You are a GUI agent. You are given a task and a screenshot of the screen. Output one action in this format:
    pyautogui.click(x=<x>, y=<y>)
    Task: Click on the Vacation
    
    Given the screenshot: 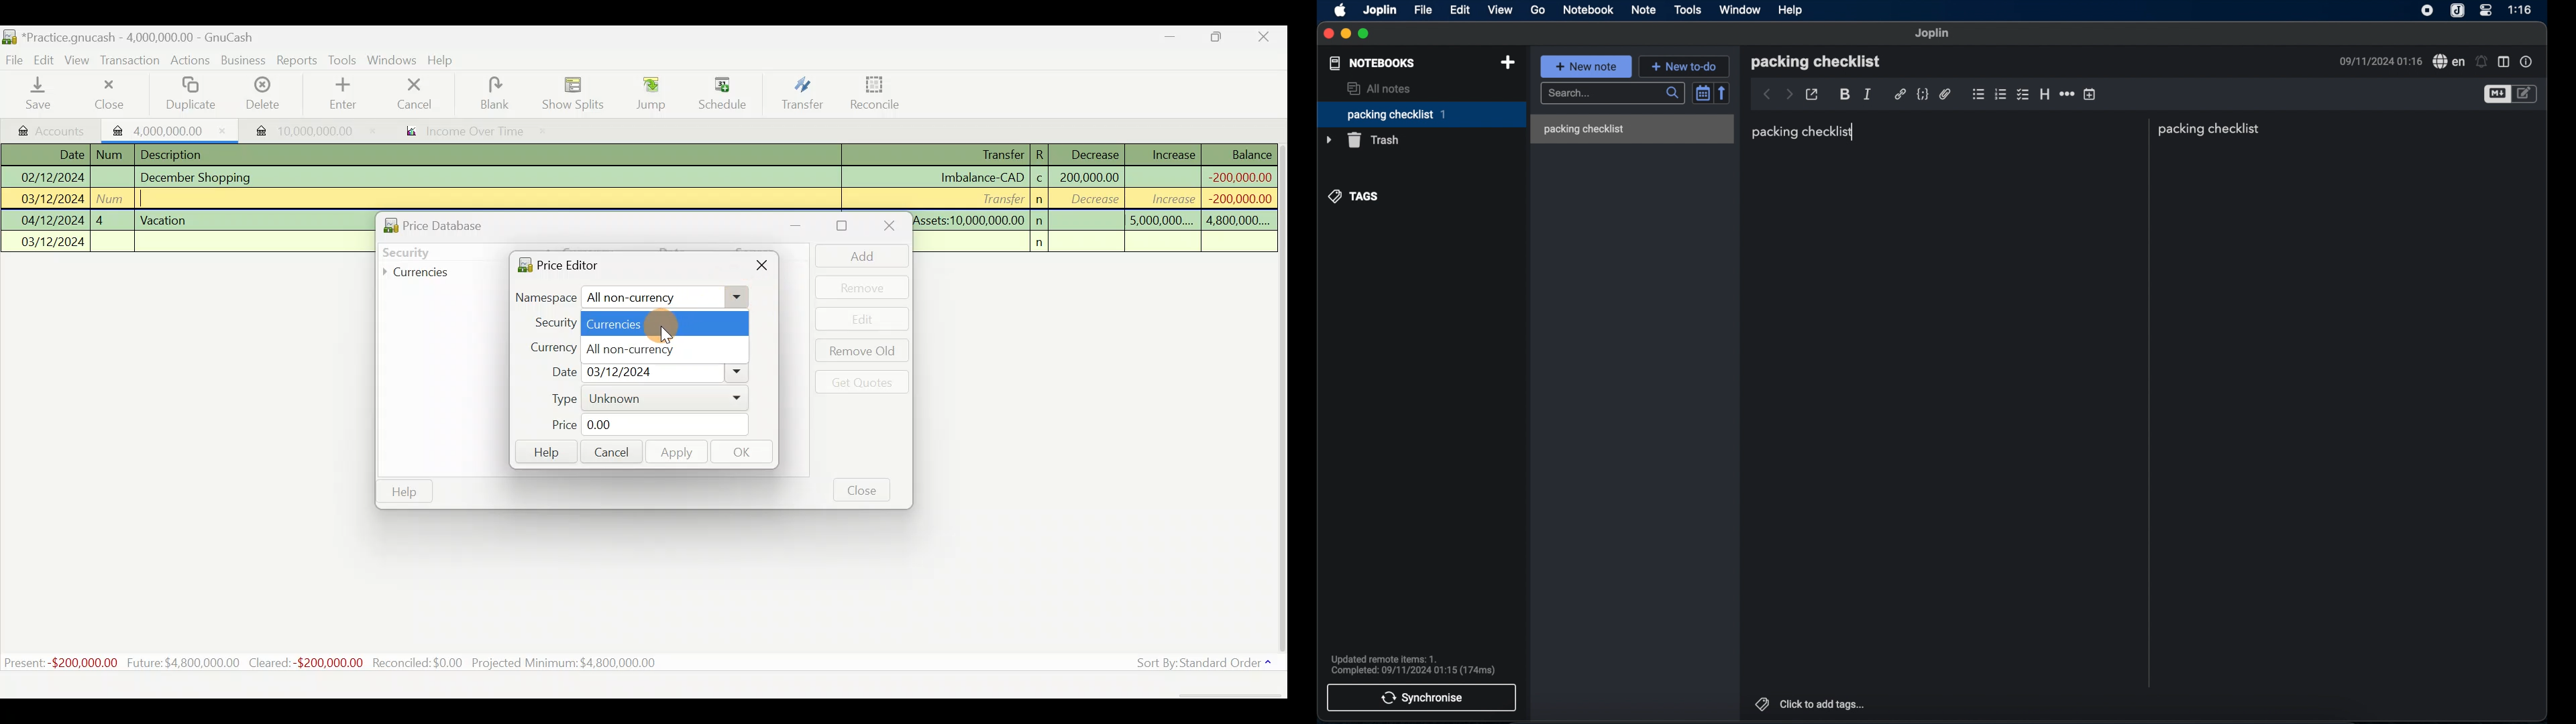 What is the action you would take?
    pyautogui.click(x=165, y=219)
    